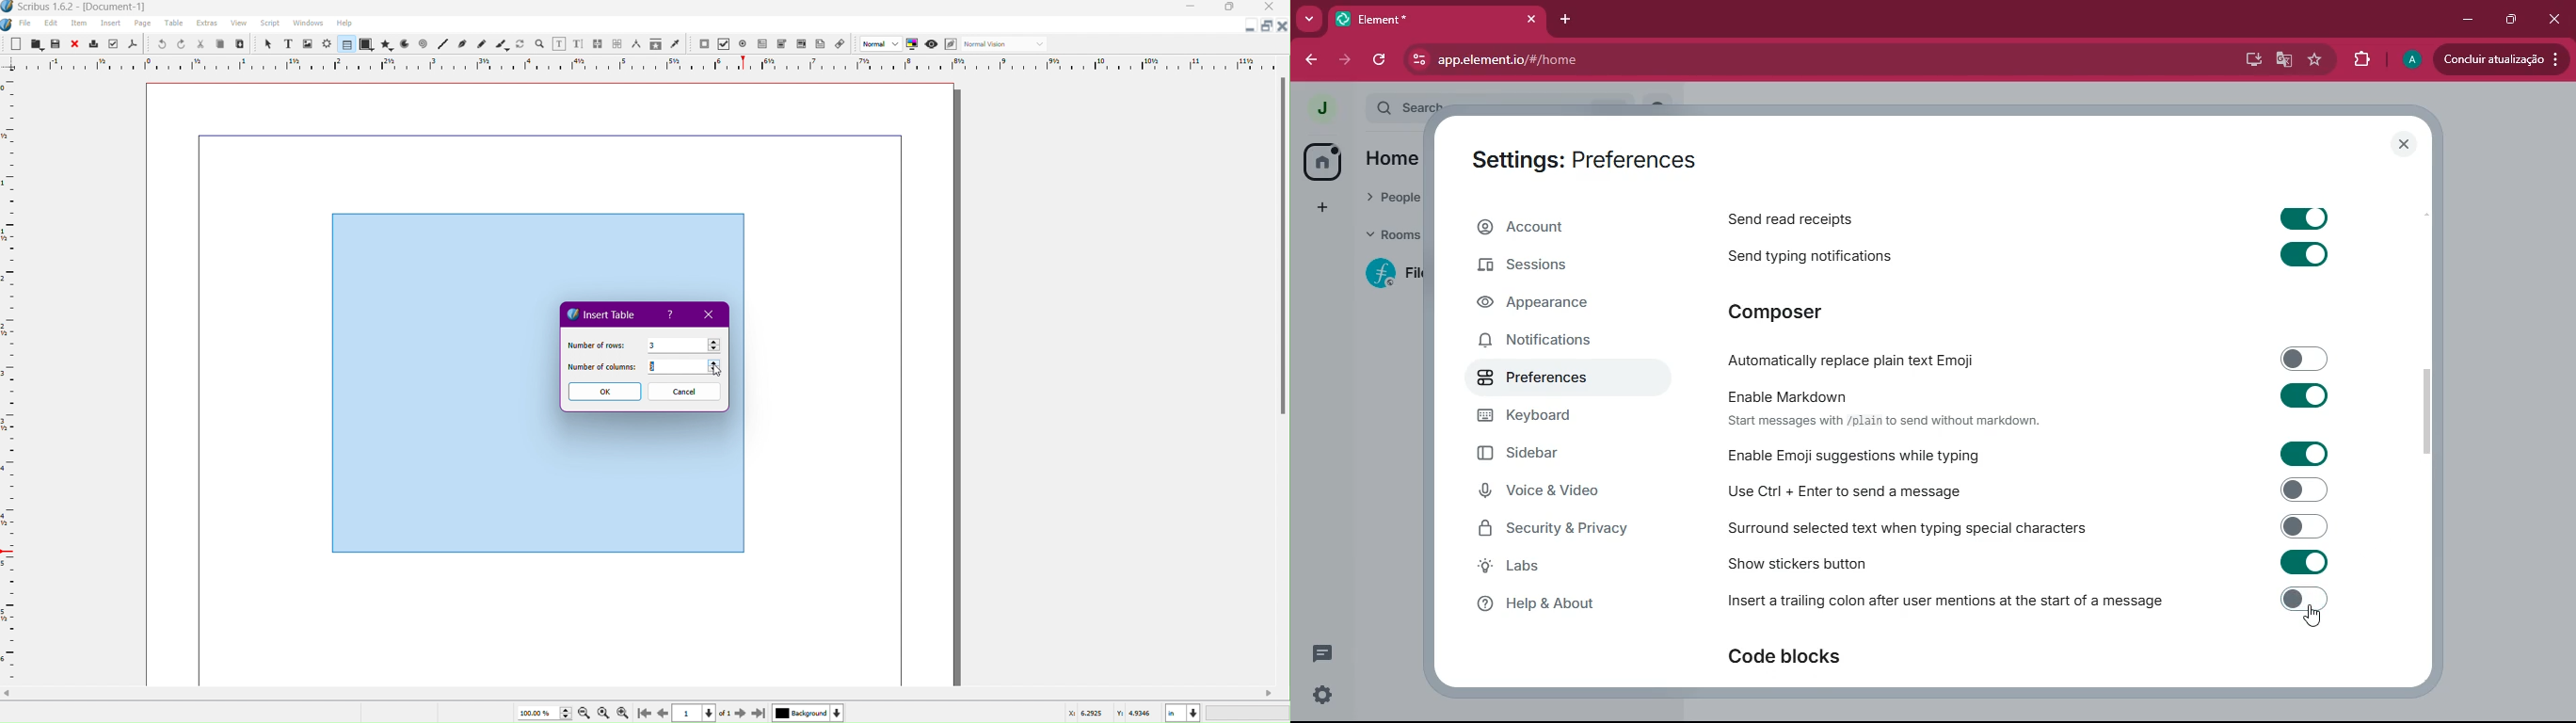  Describe the element at coordinates (603, 313) in the screenshot. I see `Insert Table` at that location.